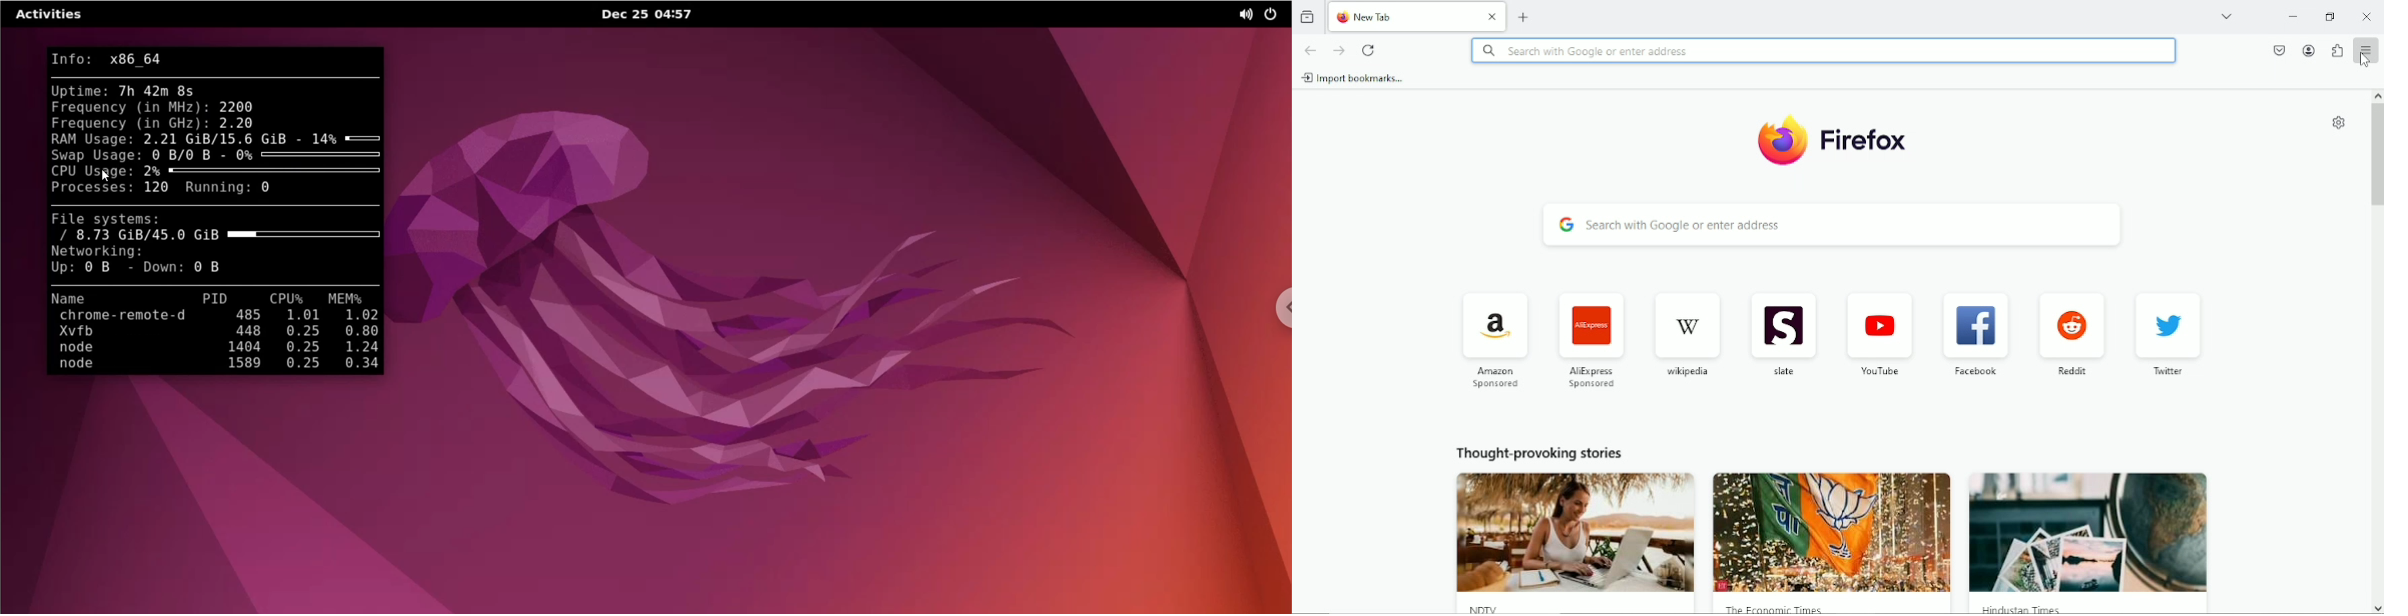 The image size is (2408, 616). What do you see at coordinates (1339, 51) in the screenshot?
I see `go forward` at bounding box center [1339, 51].